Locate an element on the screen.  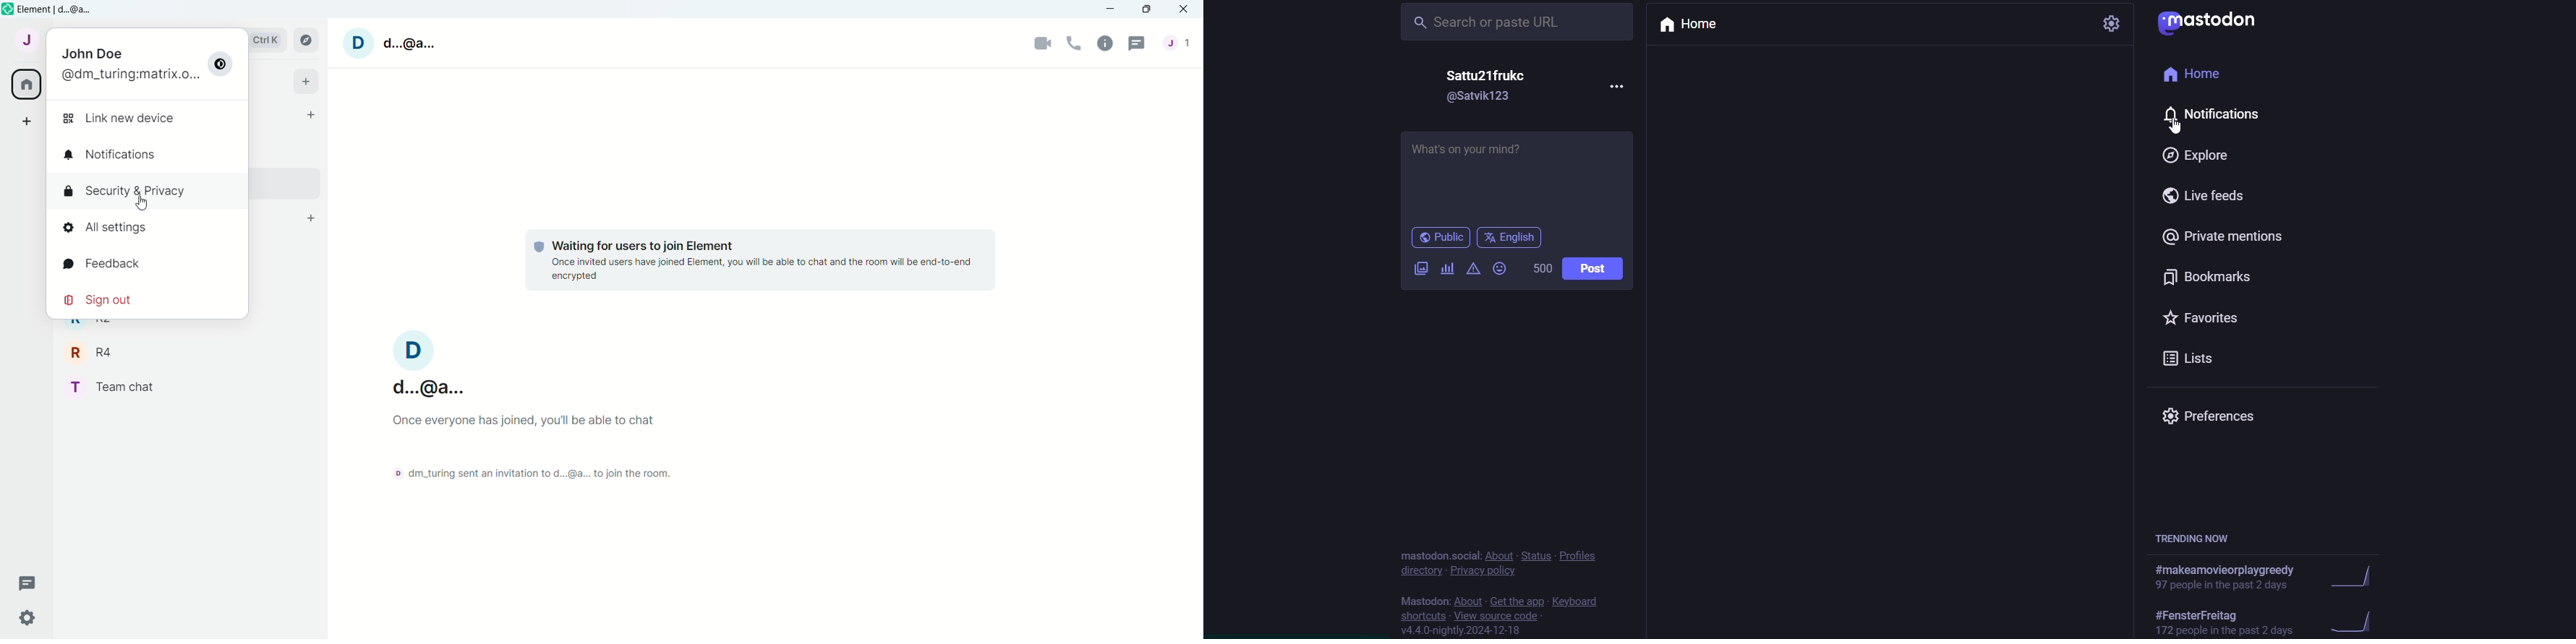
settings is located at coordinates (2110, 24).